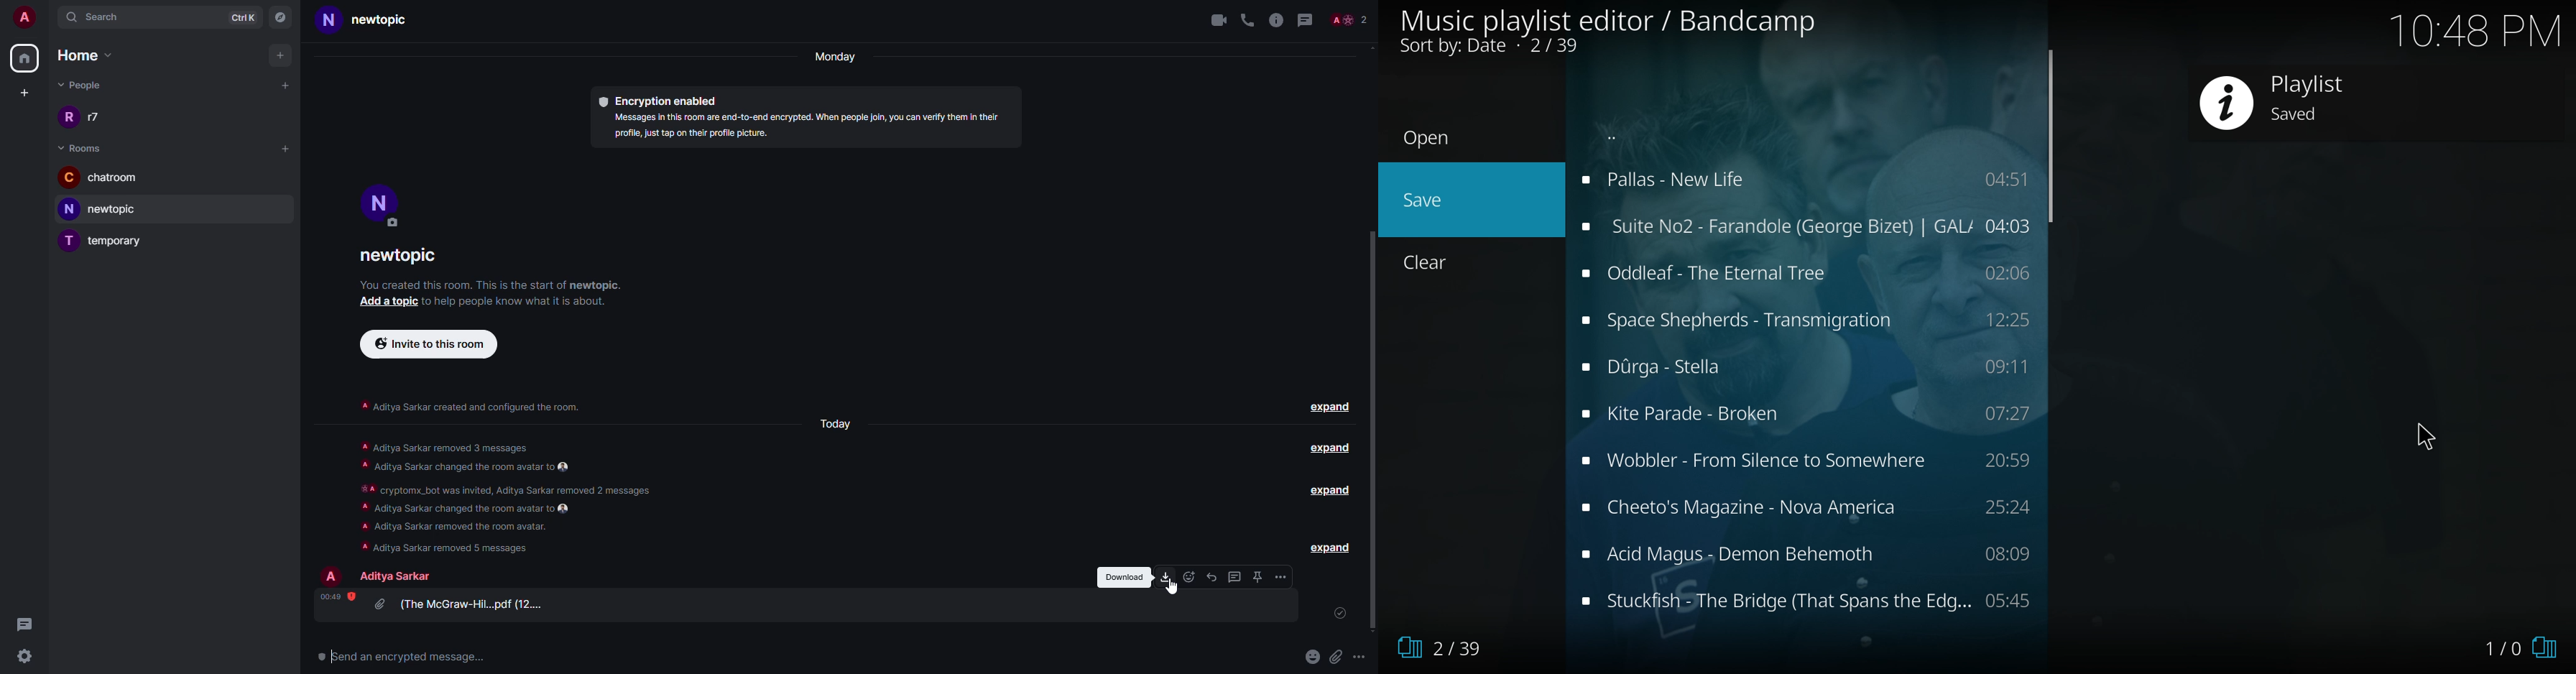 The image size is (2576, 700). Describe the element at coordinates (1335, 617) in the screenshot. I see `expand` at that location.